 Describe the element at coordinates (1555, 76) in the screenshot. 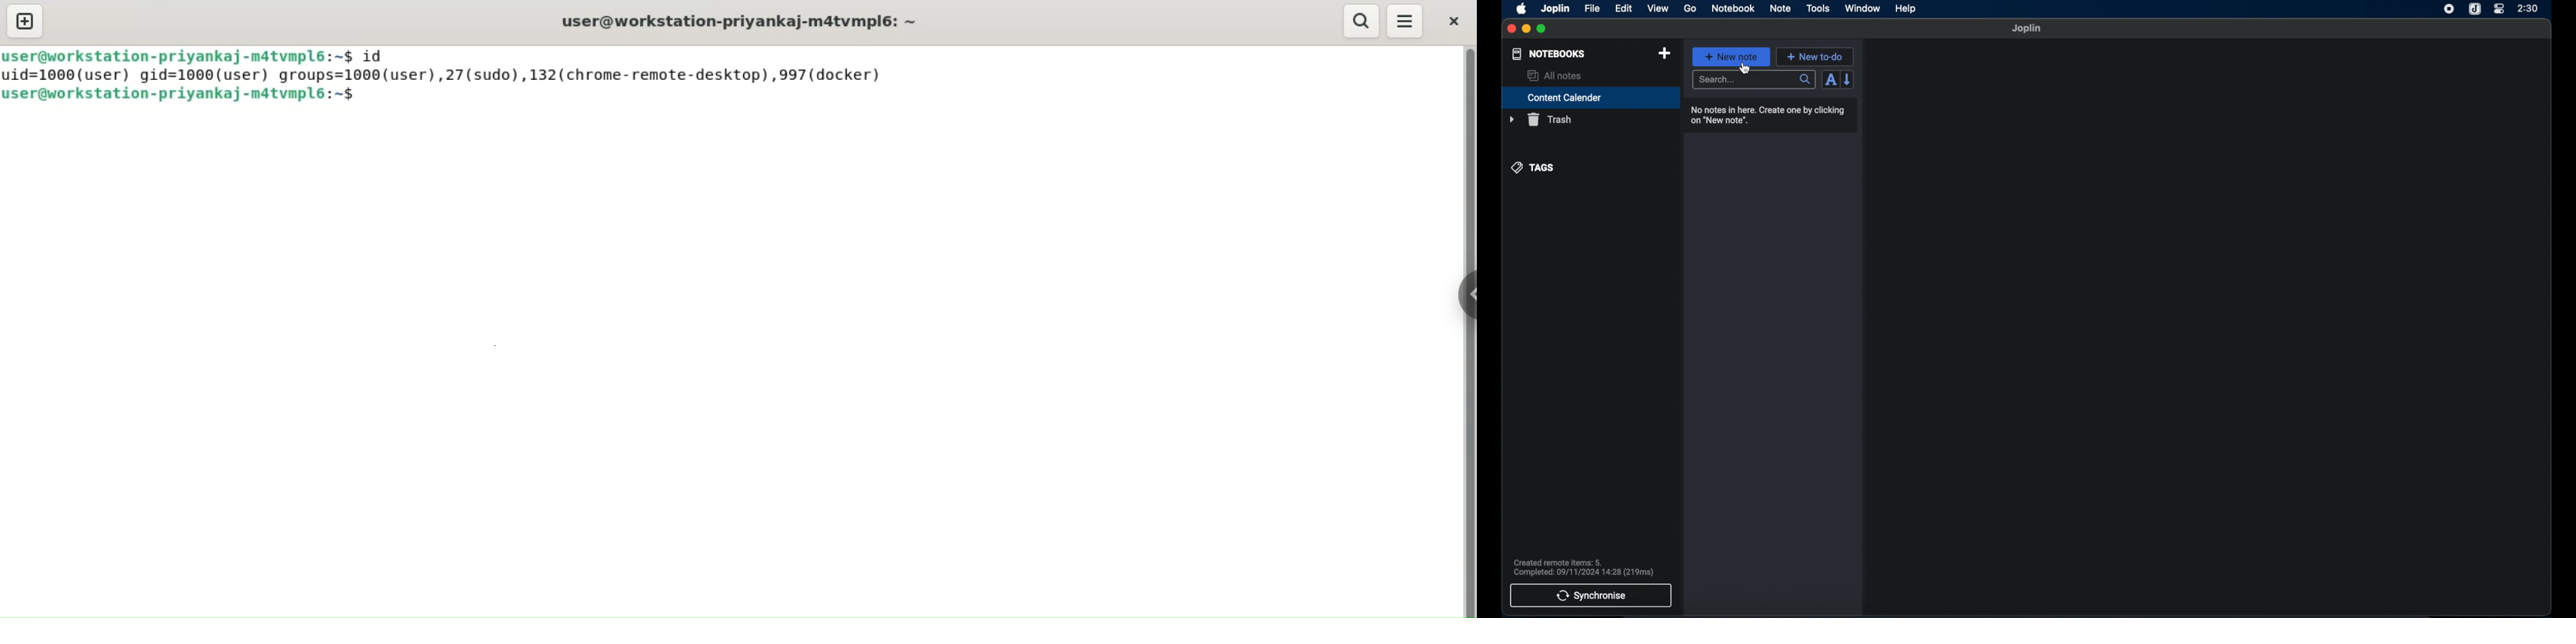

I see `all notes` at that location.